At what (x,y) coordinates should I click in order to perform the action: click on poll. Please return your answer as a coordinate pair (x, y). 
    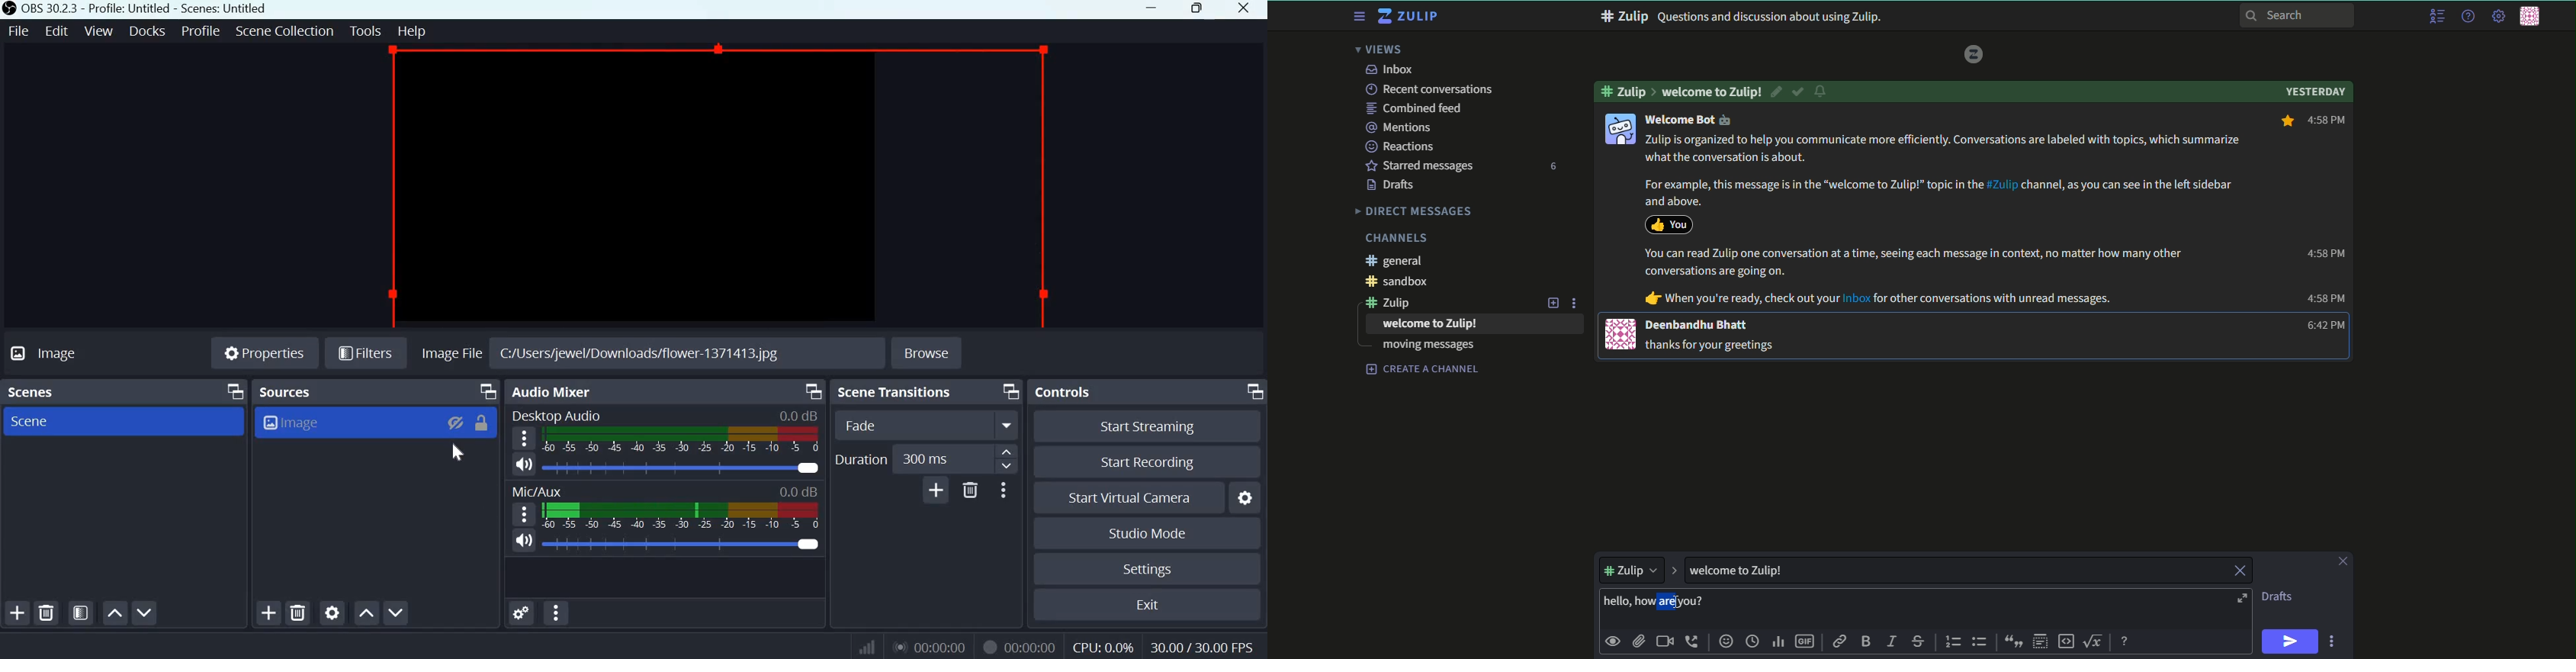
    Looking at the image, I should click on (1780, 643).